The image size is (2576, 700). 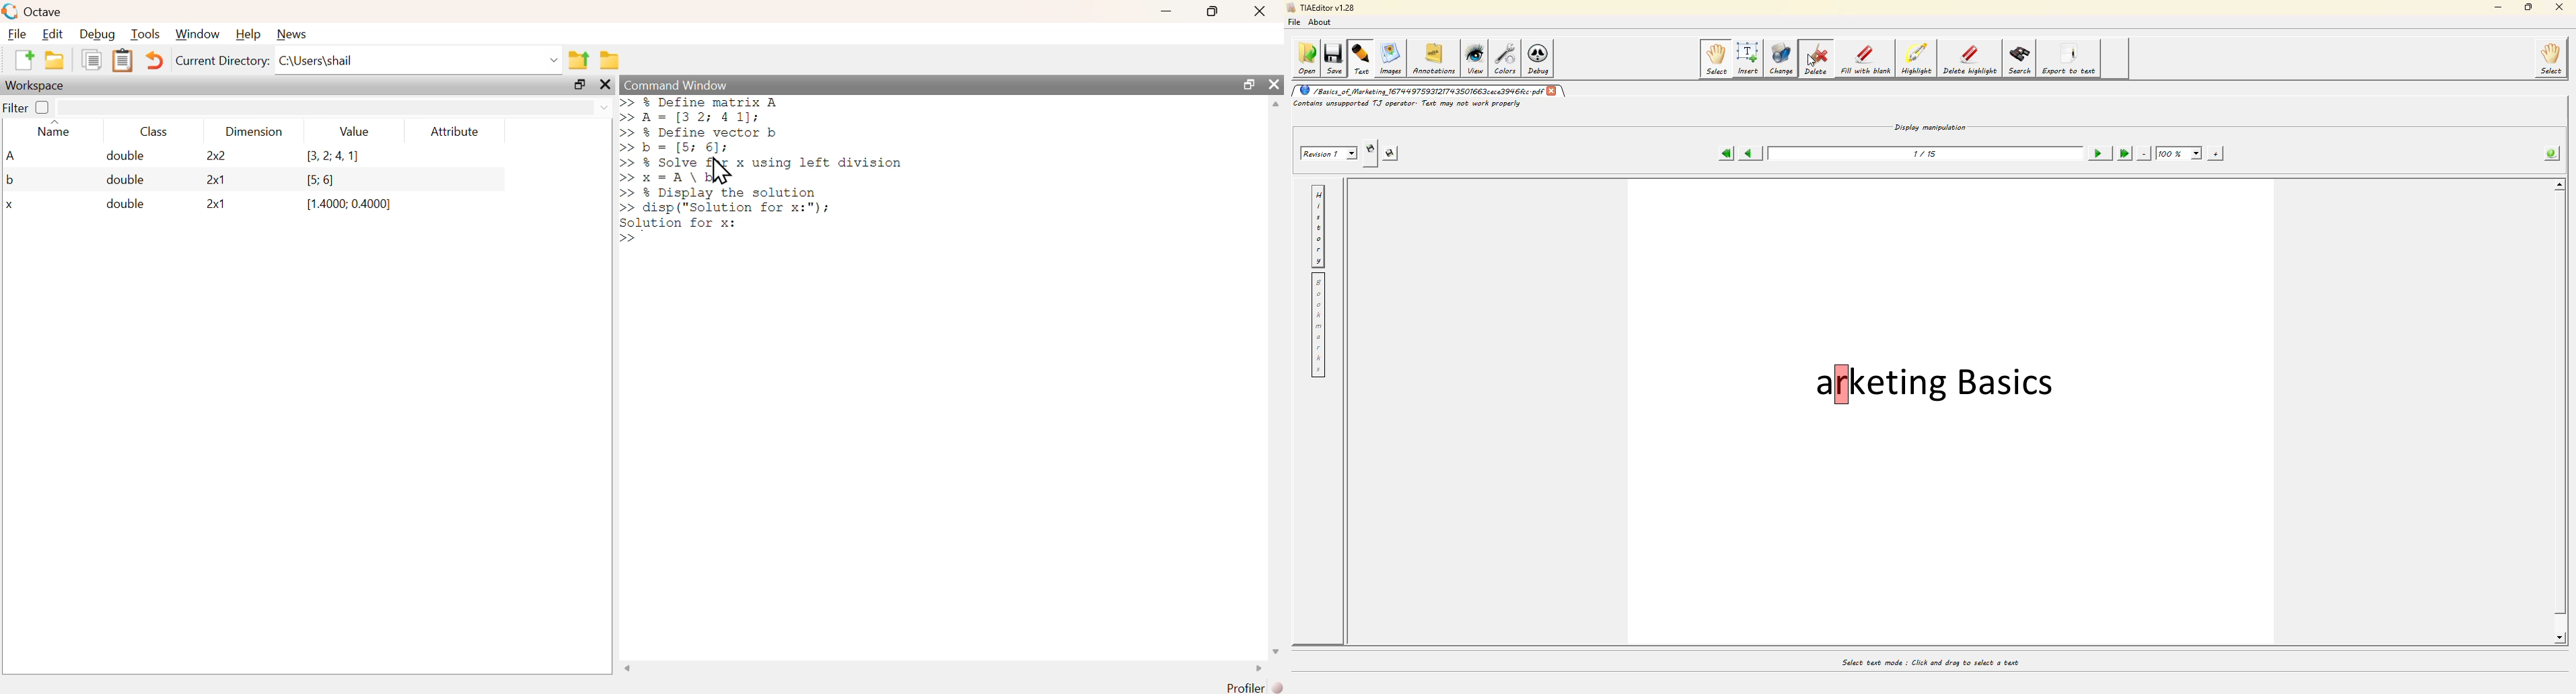 What do you see at coordinates (207, 156) in the screenshot?
I see `2x2` at bounding box center [207, 156].